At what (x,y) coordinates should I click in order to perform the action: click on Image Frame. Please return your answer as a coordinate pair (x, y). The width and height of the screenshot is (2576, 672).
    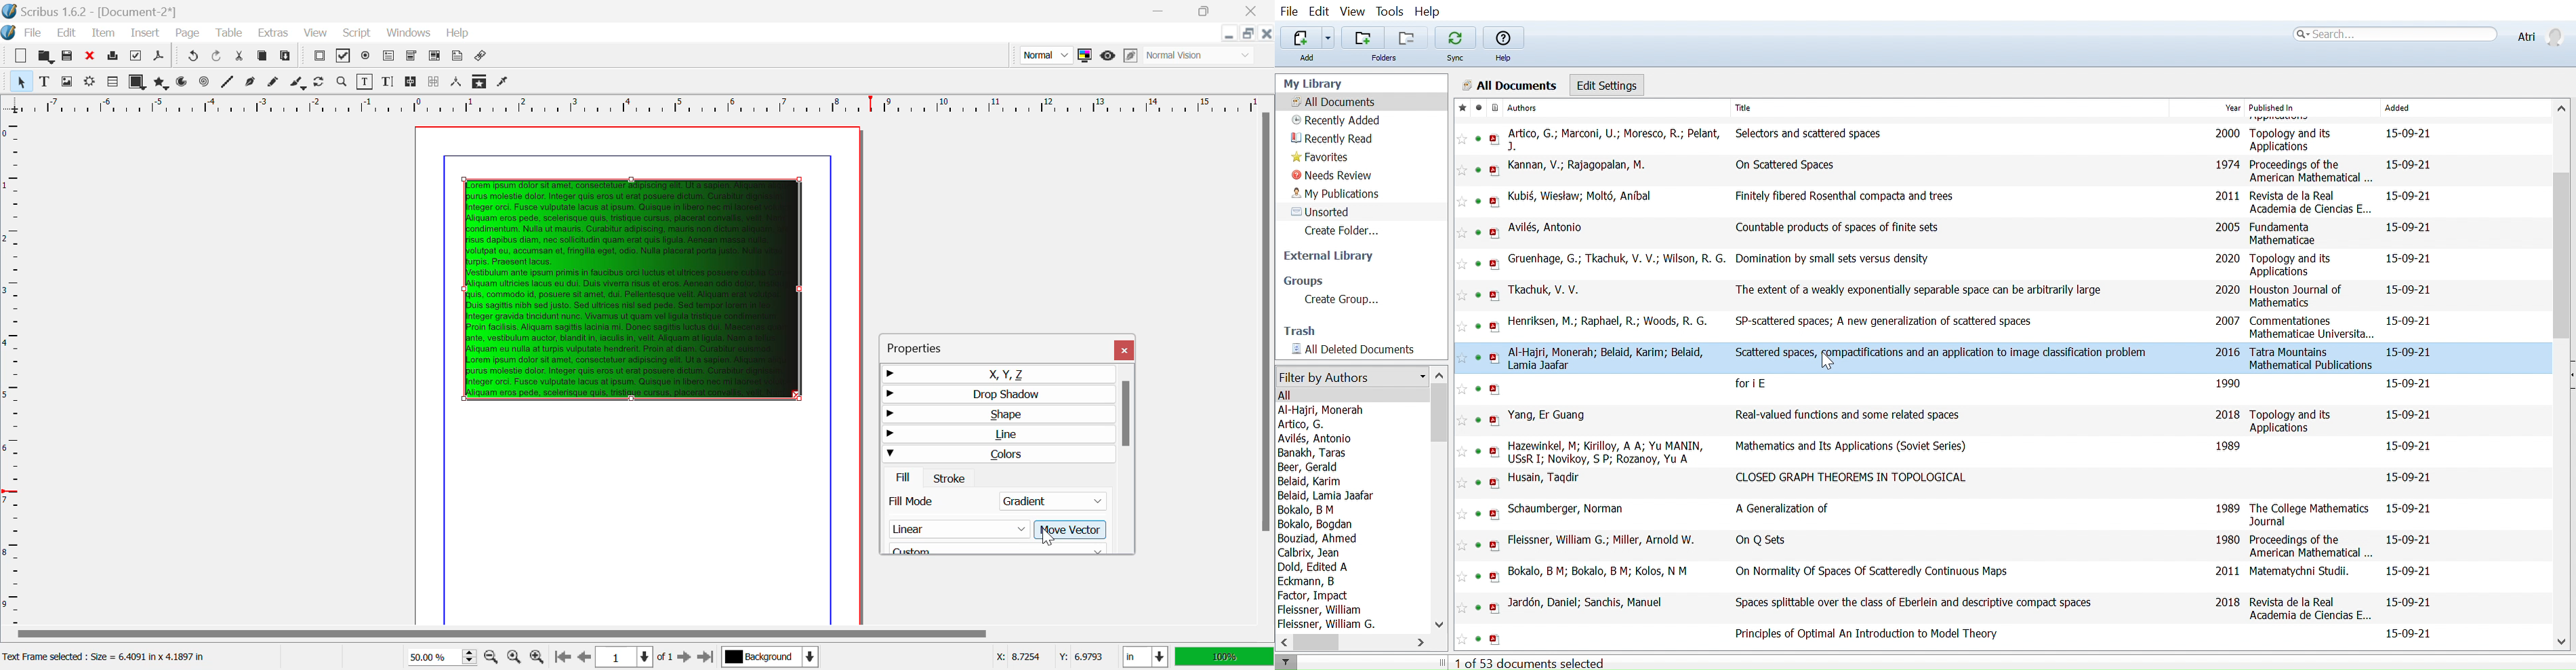
    Looking at the image, I should click on (66, 81).